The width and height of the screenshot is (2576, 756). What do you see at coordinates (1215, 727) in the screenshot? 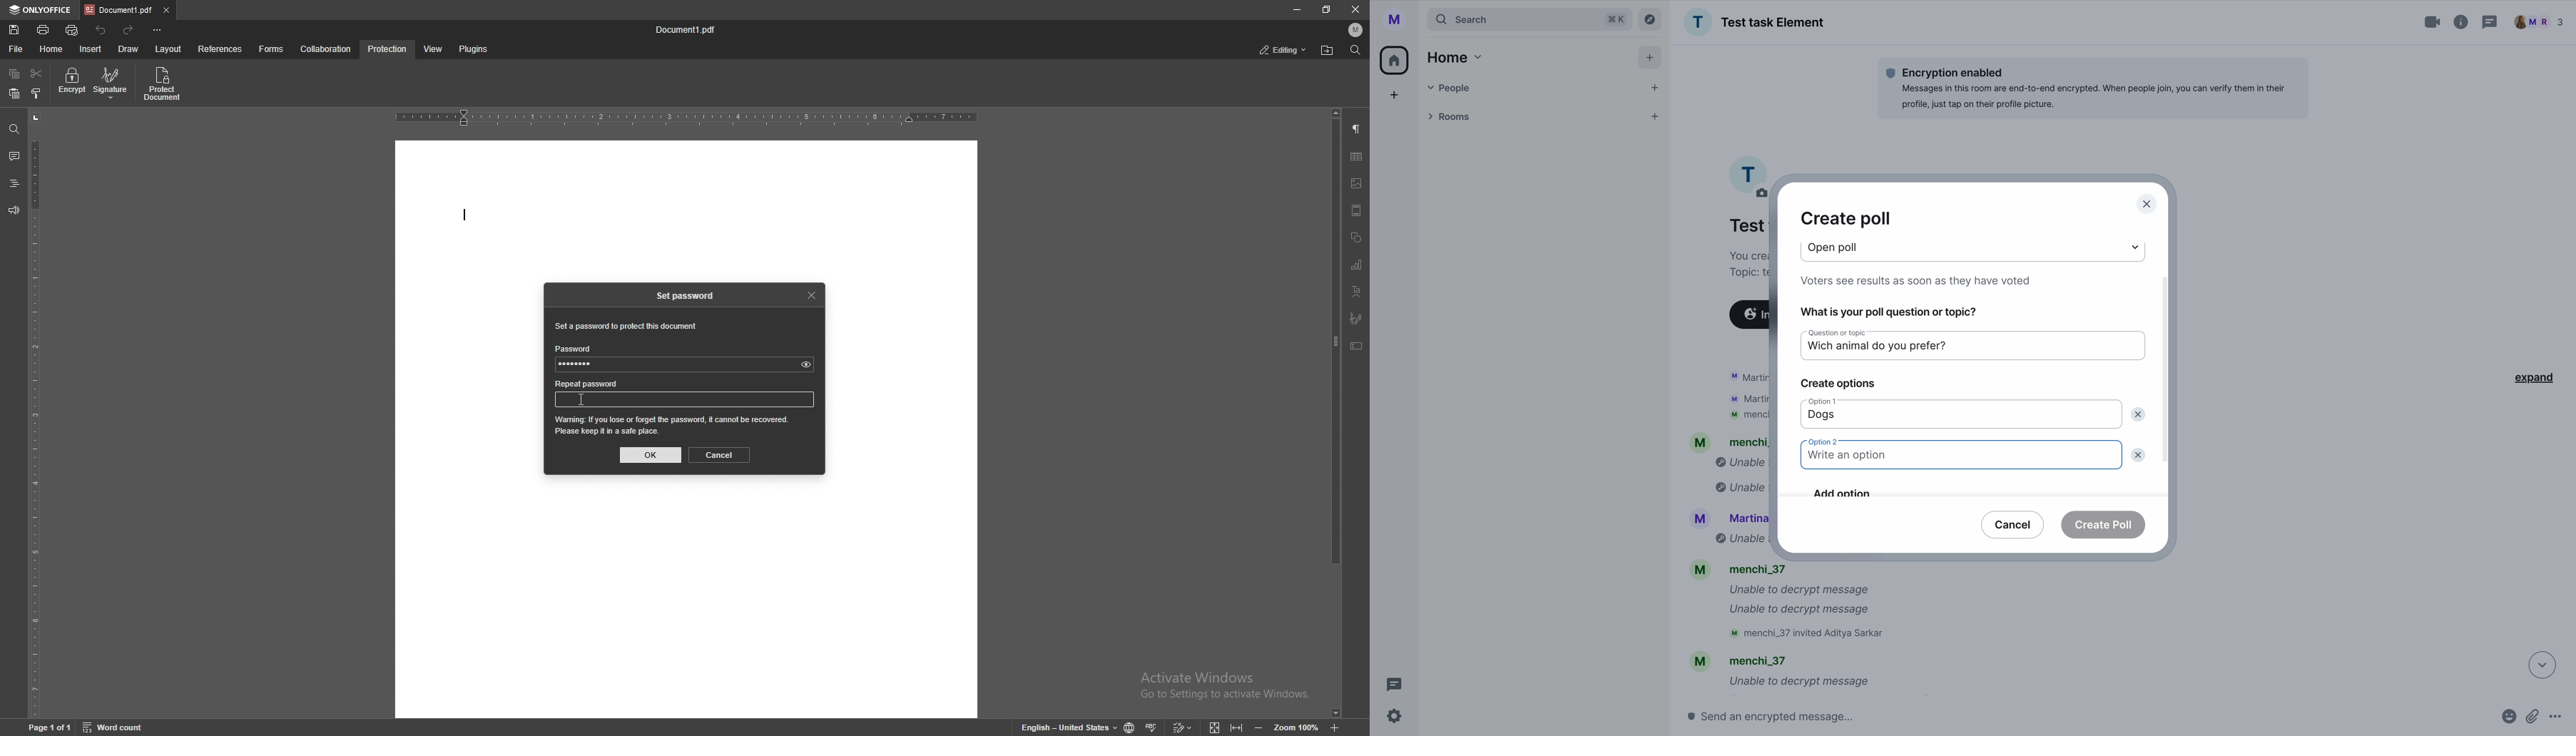
I see `fit to screen` at bounding box center [1215, 727].